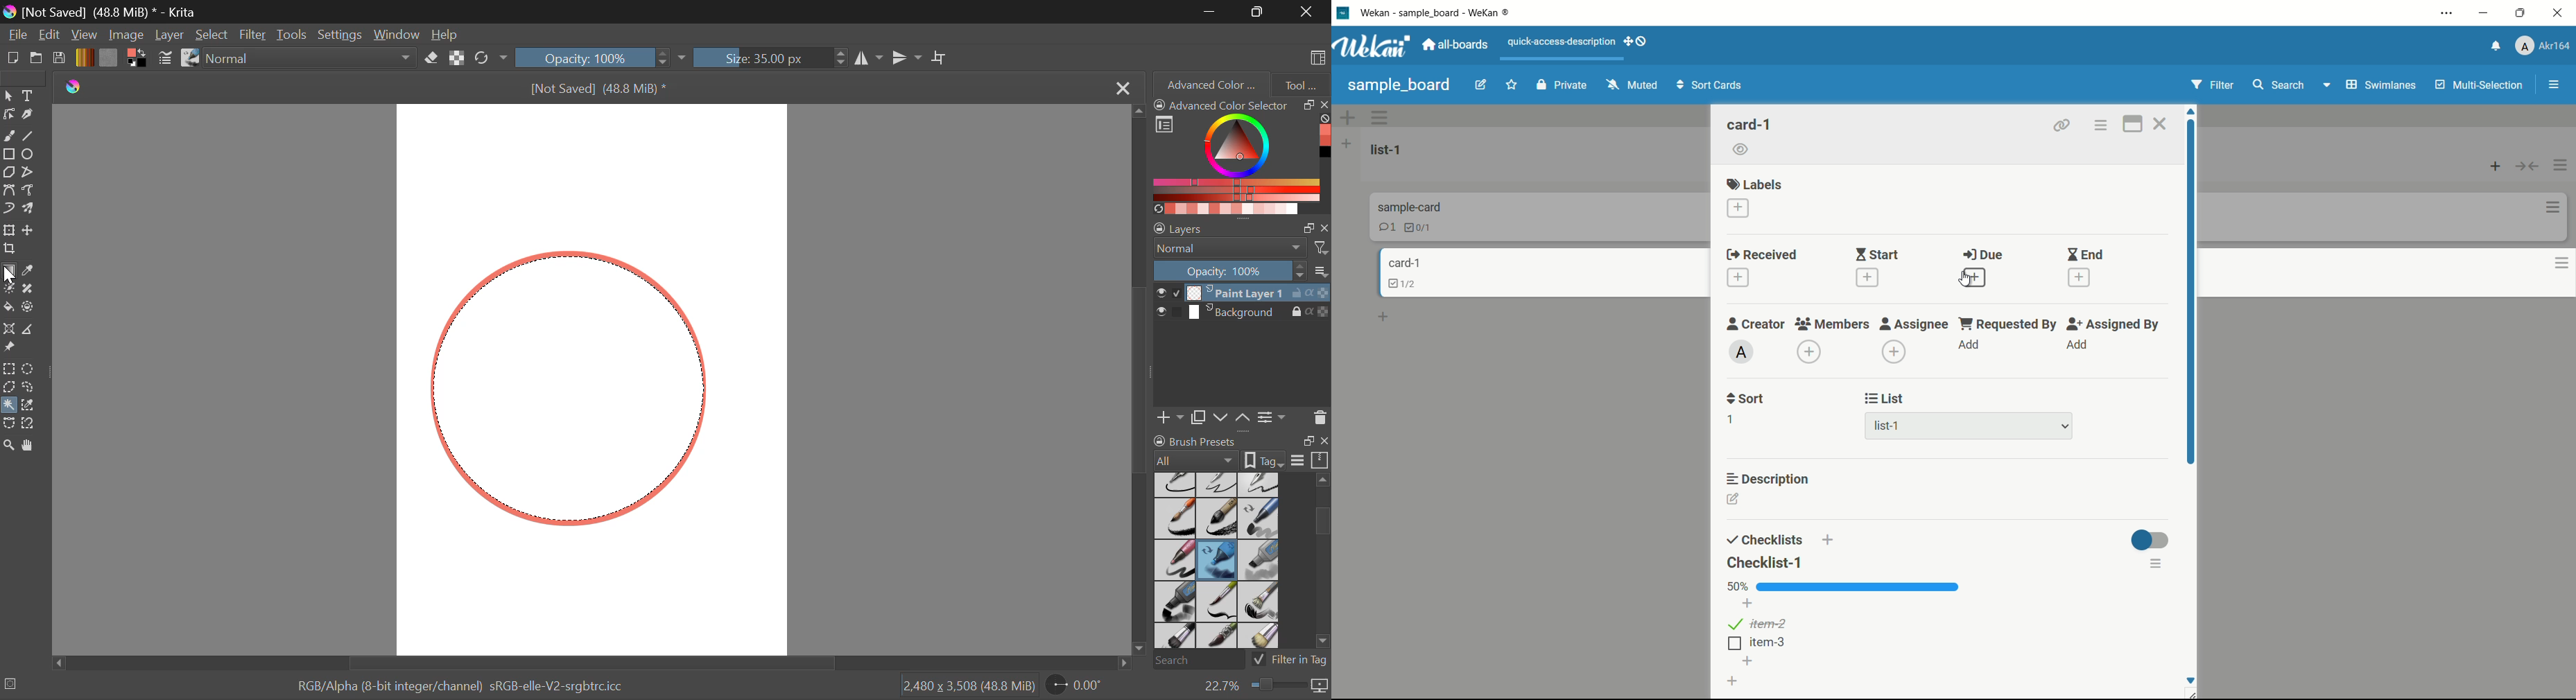 This screenshot has width=2576, height=700. I want to click on Minimize, so click(1260, 12).